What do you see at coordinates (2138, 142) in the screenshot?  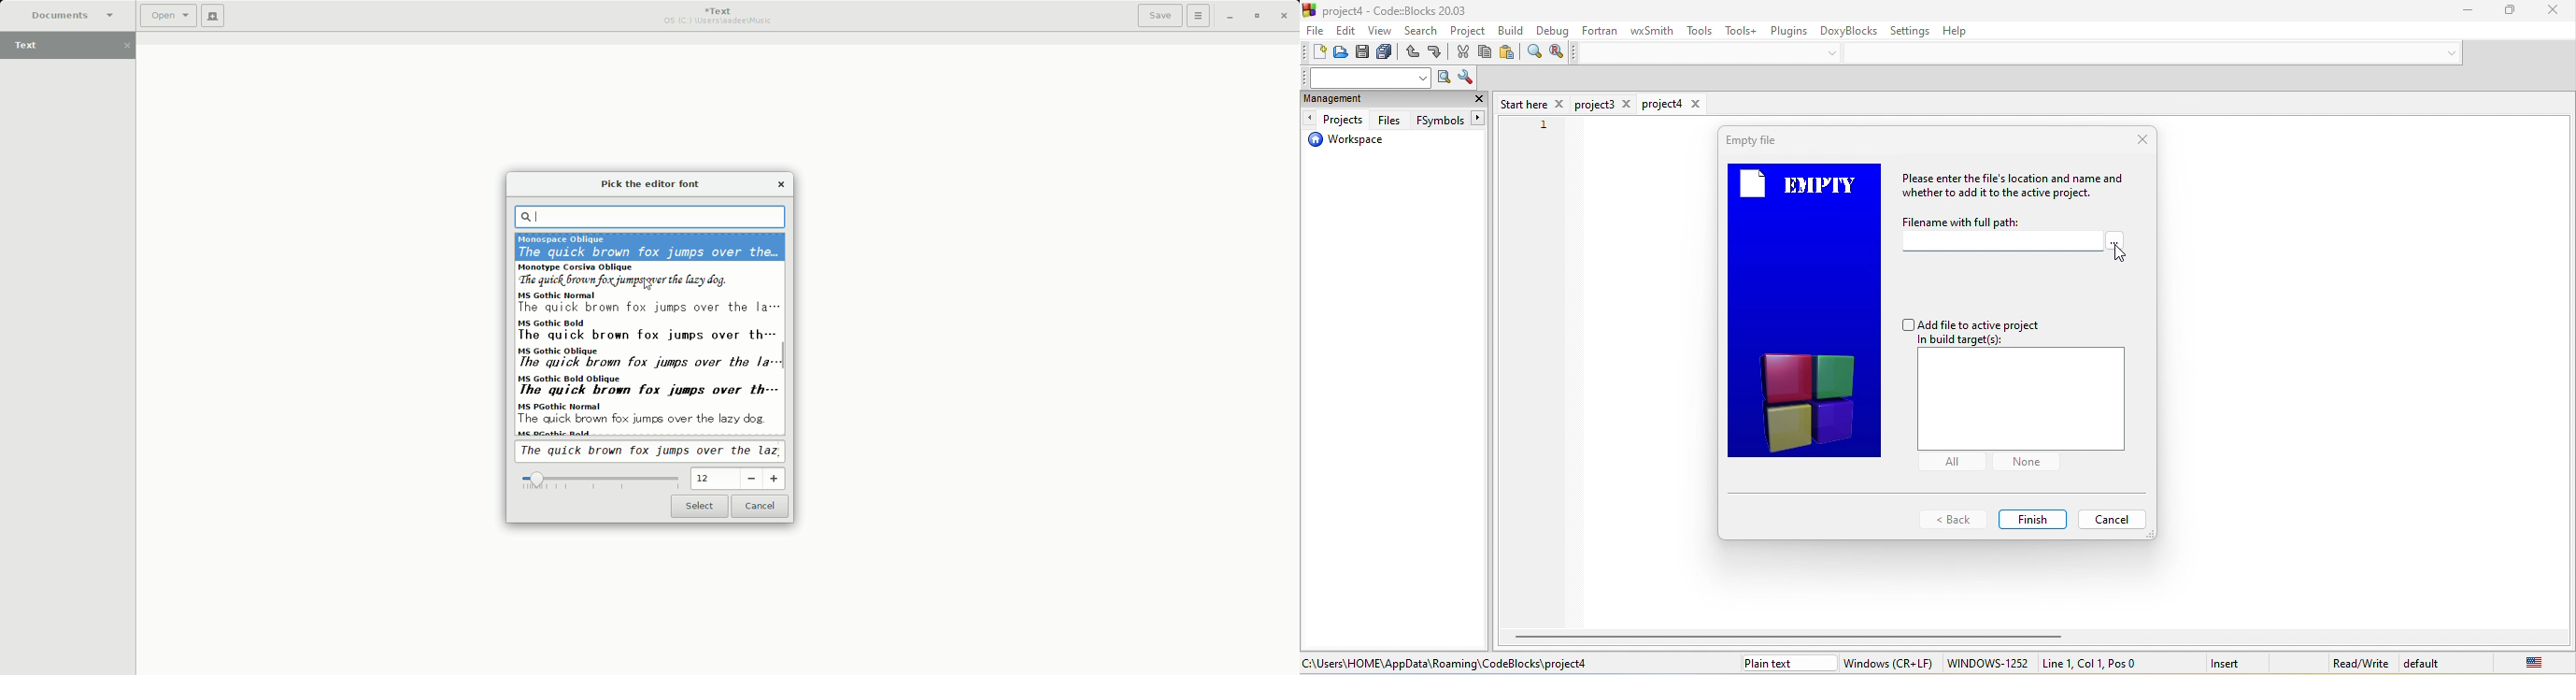 I see `close` at bounding box center [2138, 142].